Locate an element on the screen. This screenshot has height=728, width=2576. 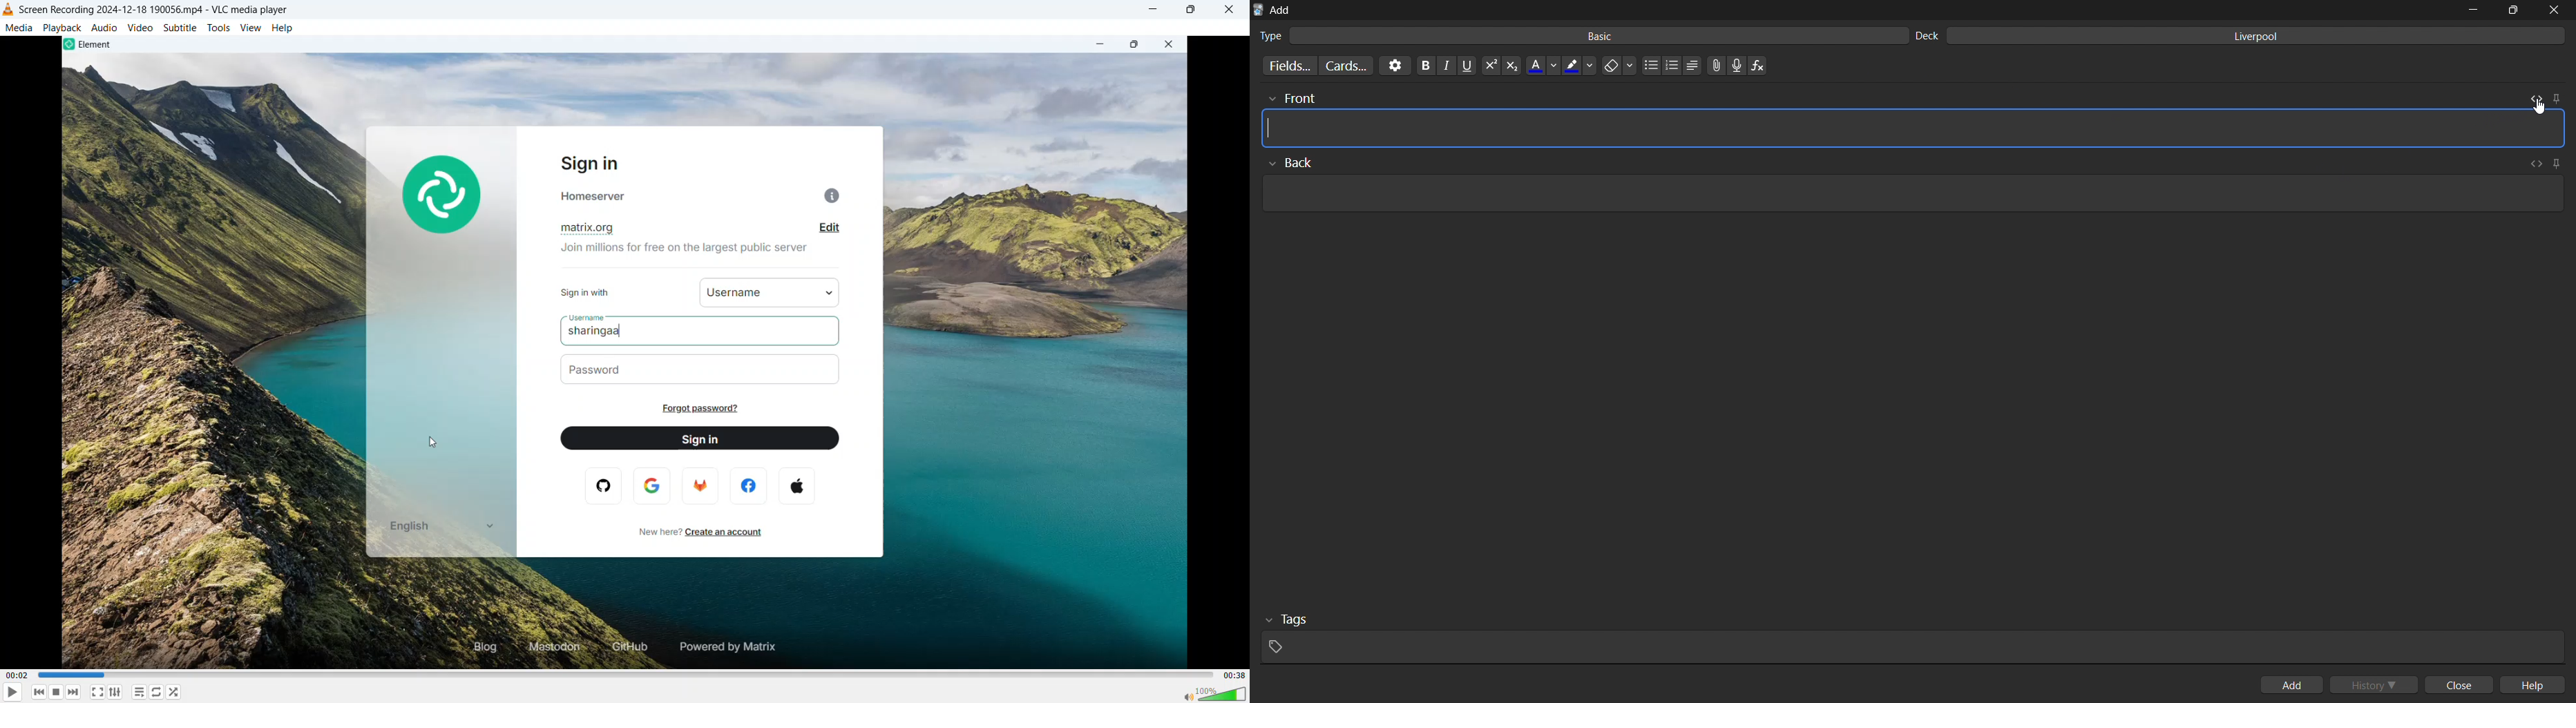
Backward or previous media  is located at coordinates (74, 692).